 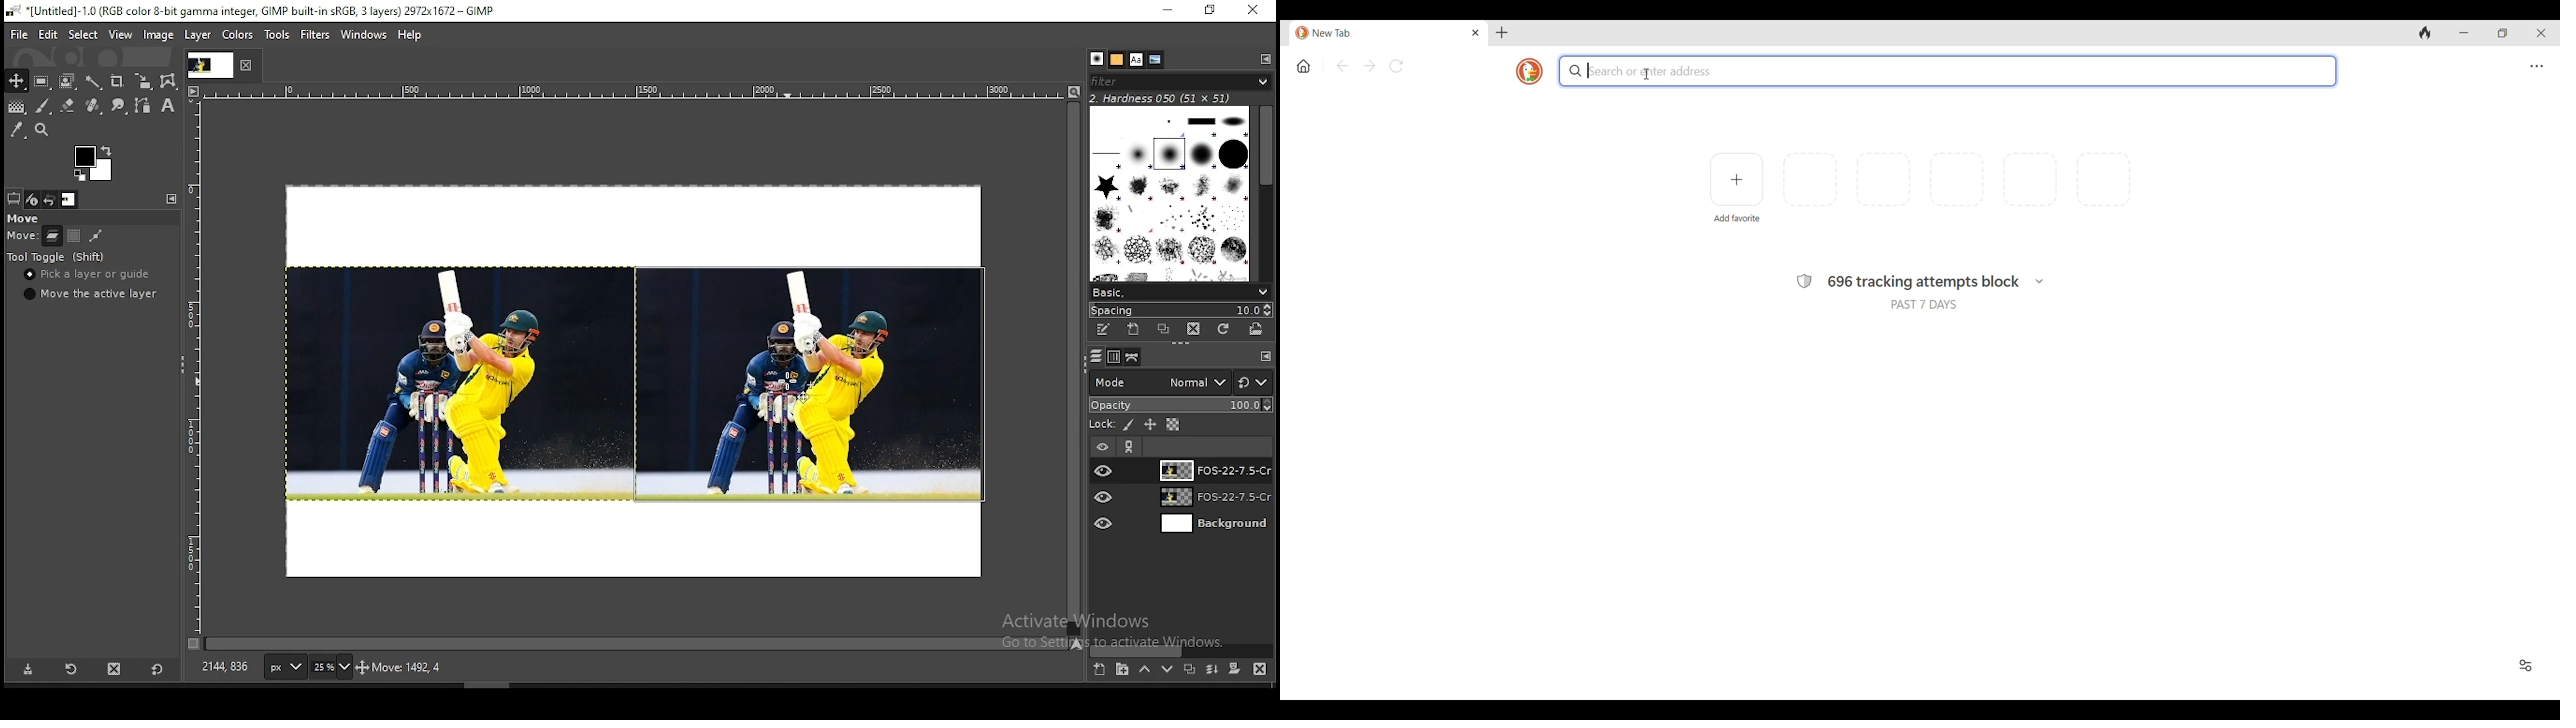 What do you see at coordinates (1303, 66) in the screenshot?
I see `Home` at bounding box center [1303, 66].